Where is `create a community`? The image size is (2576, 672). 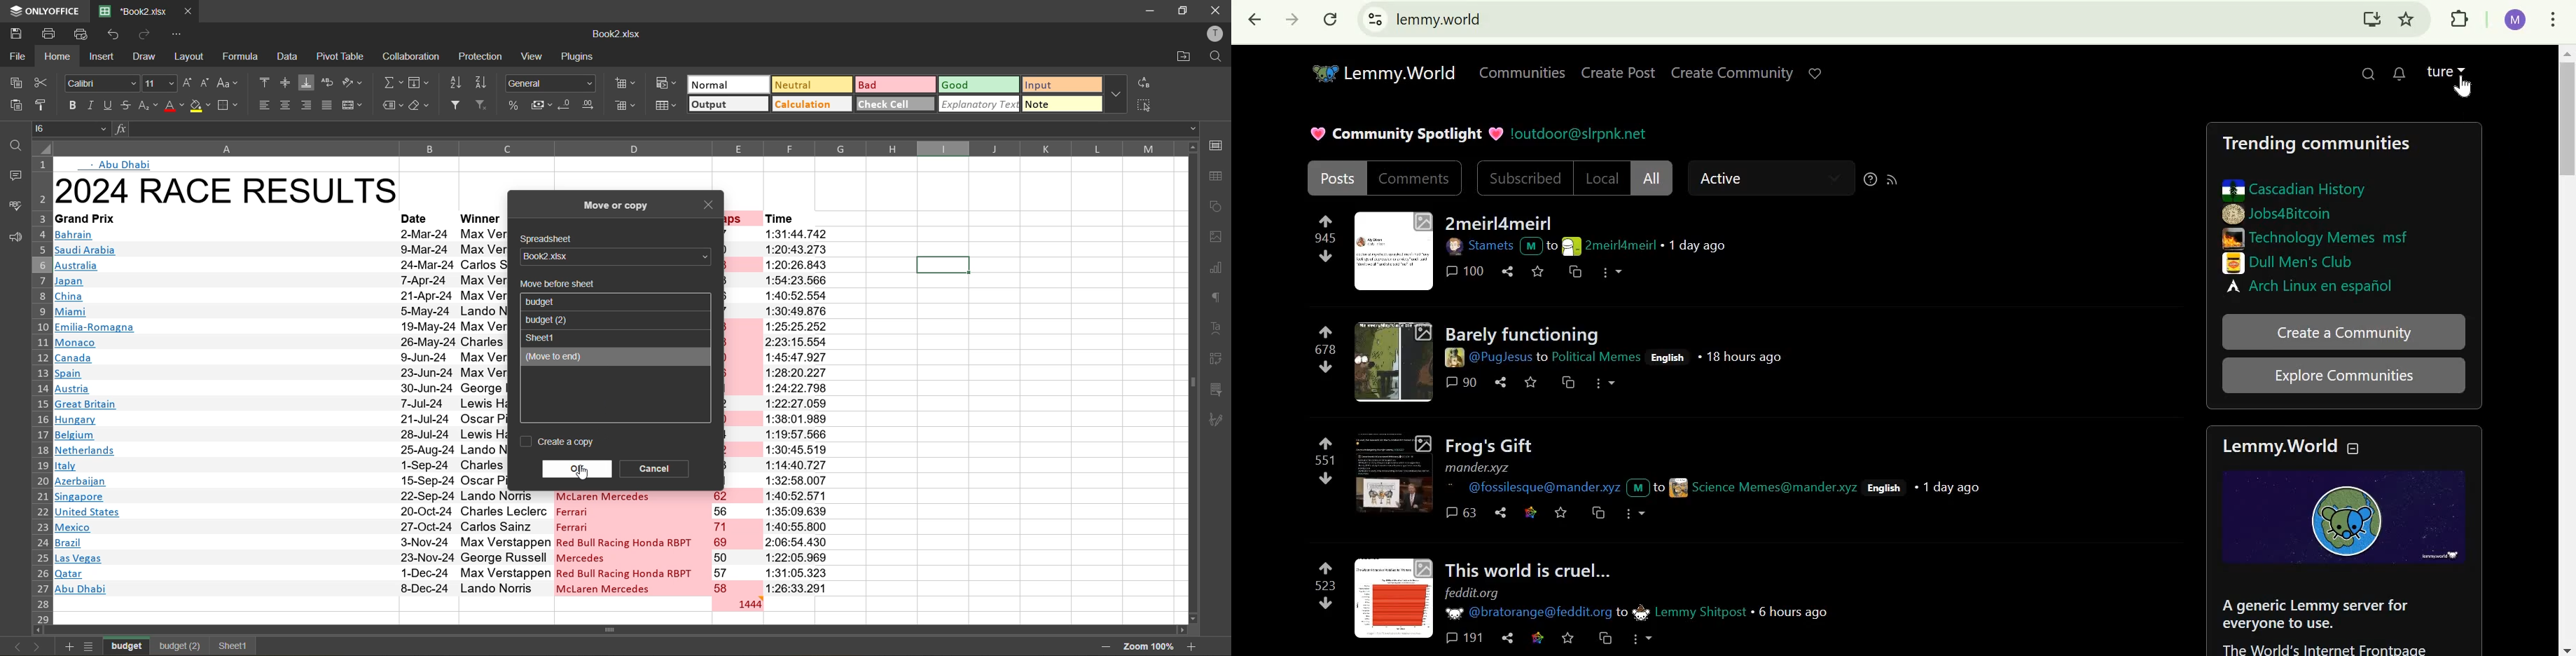
create a community is located at coordinates (2345, 334).